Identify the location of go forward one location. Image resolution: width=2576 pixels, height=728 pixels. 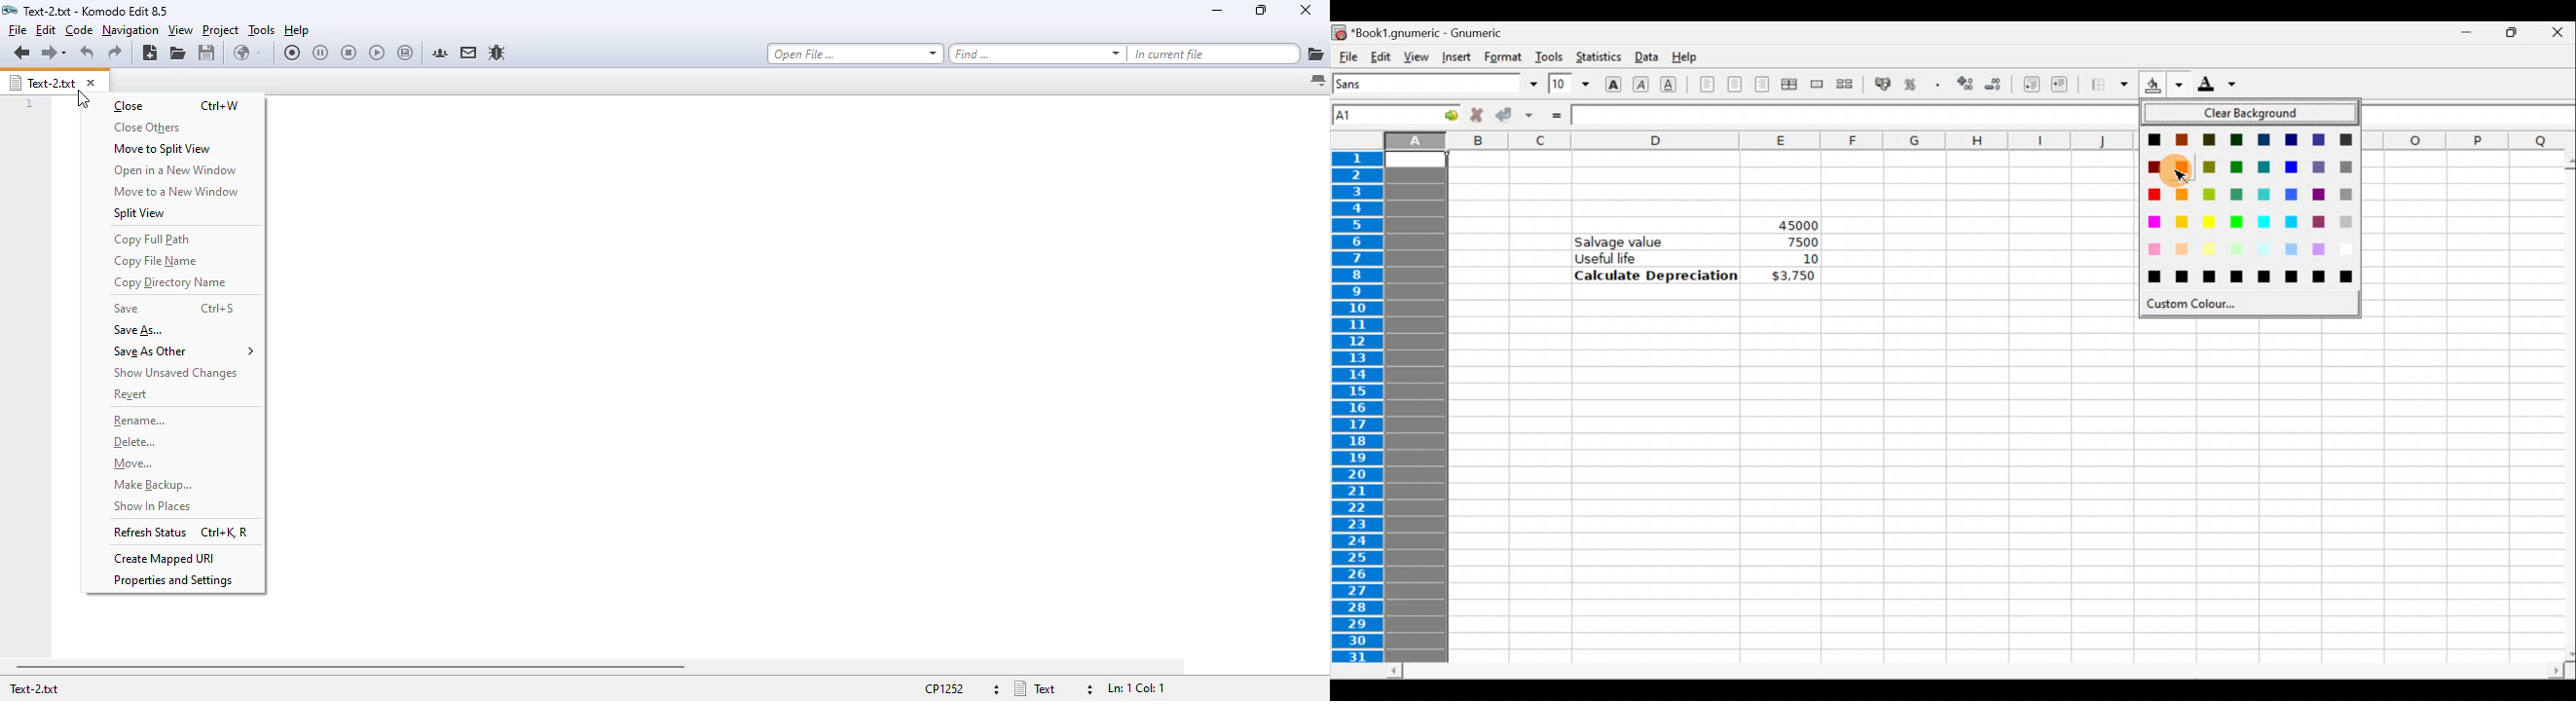
(48, 53).